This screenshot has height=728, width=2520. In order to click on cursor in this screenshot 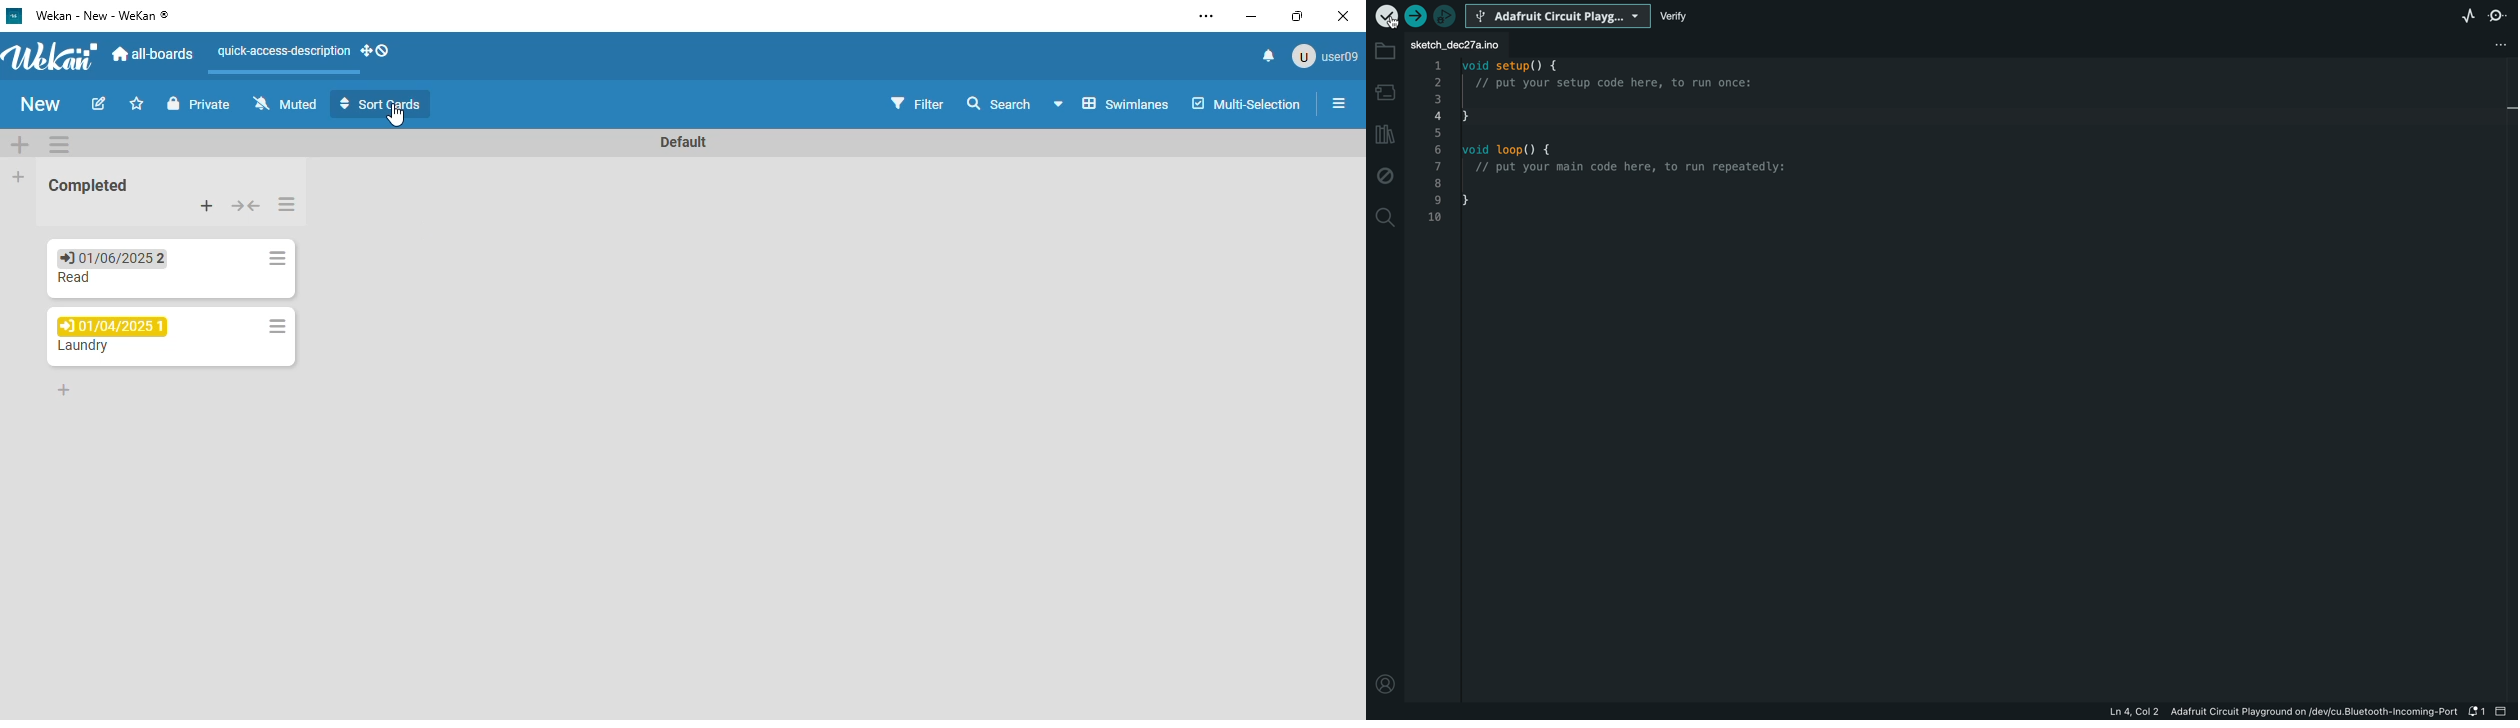, I will do `click(1388, 19)`.